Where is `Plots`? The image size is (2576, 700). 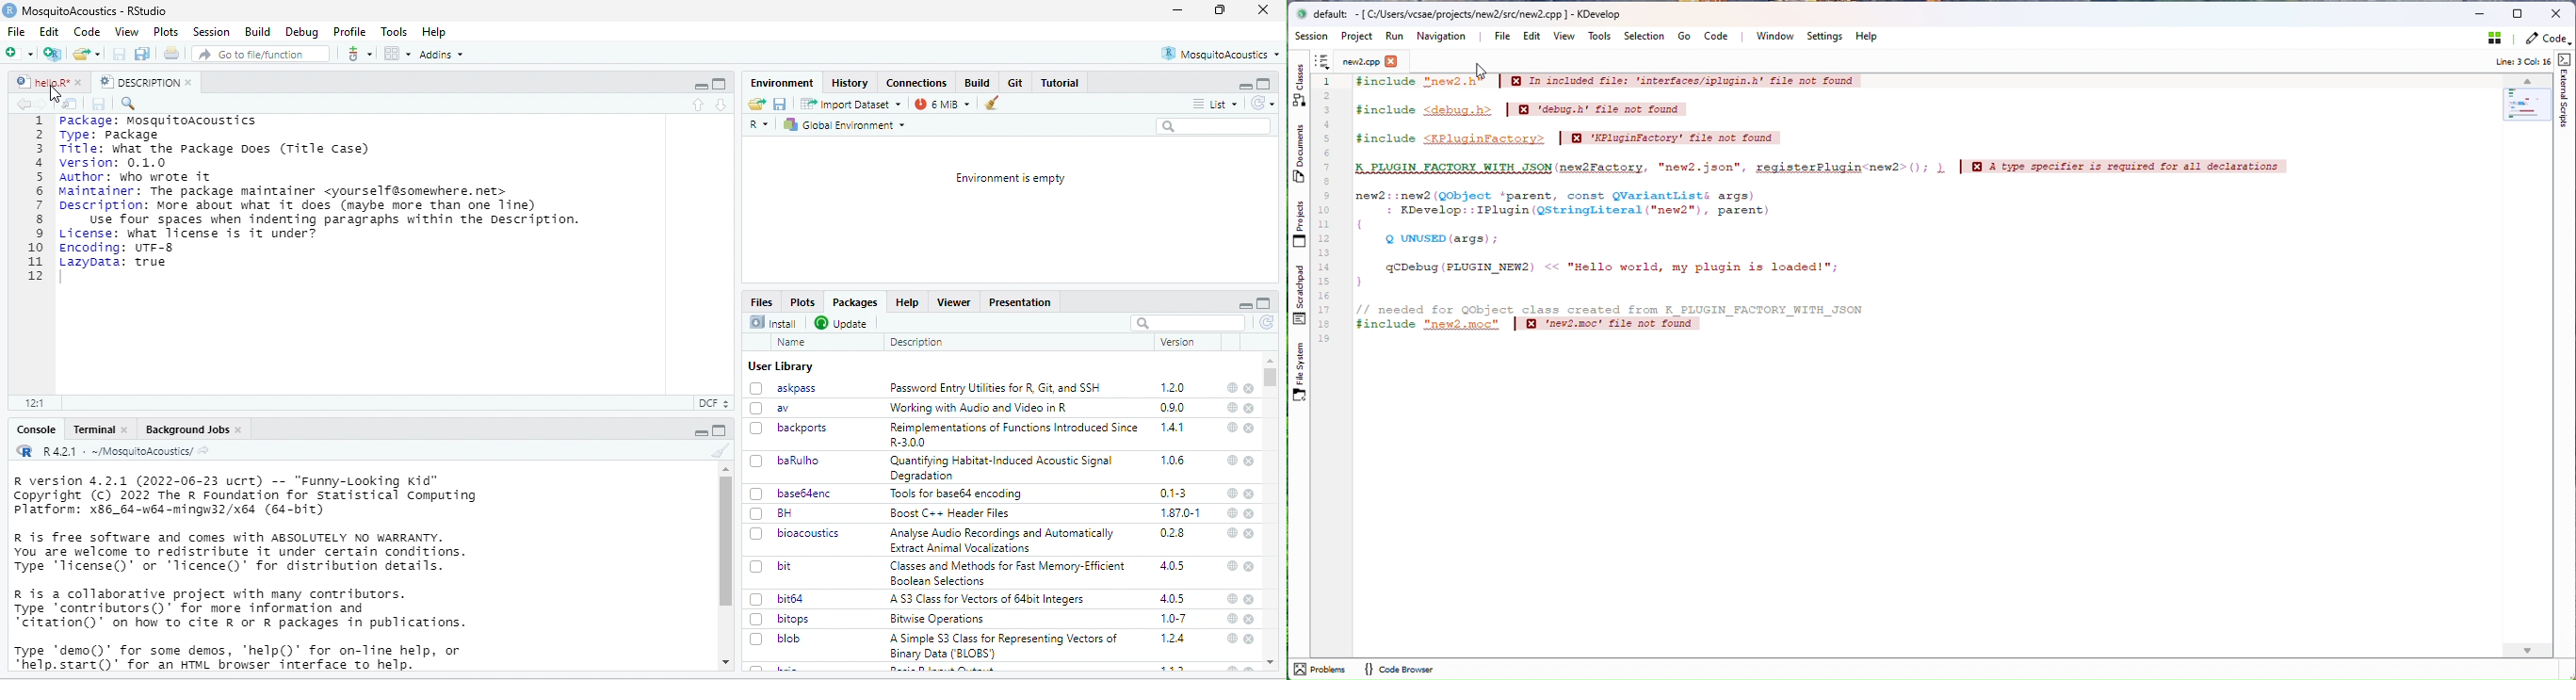 Plots is located at coordinates (166, 31).